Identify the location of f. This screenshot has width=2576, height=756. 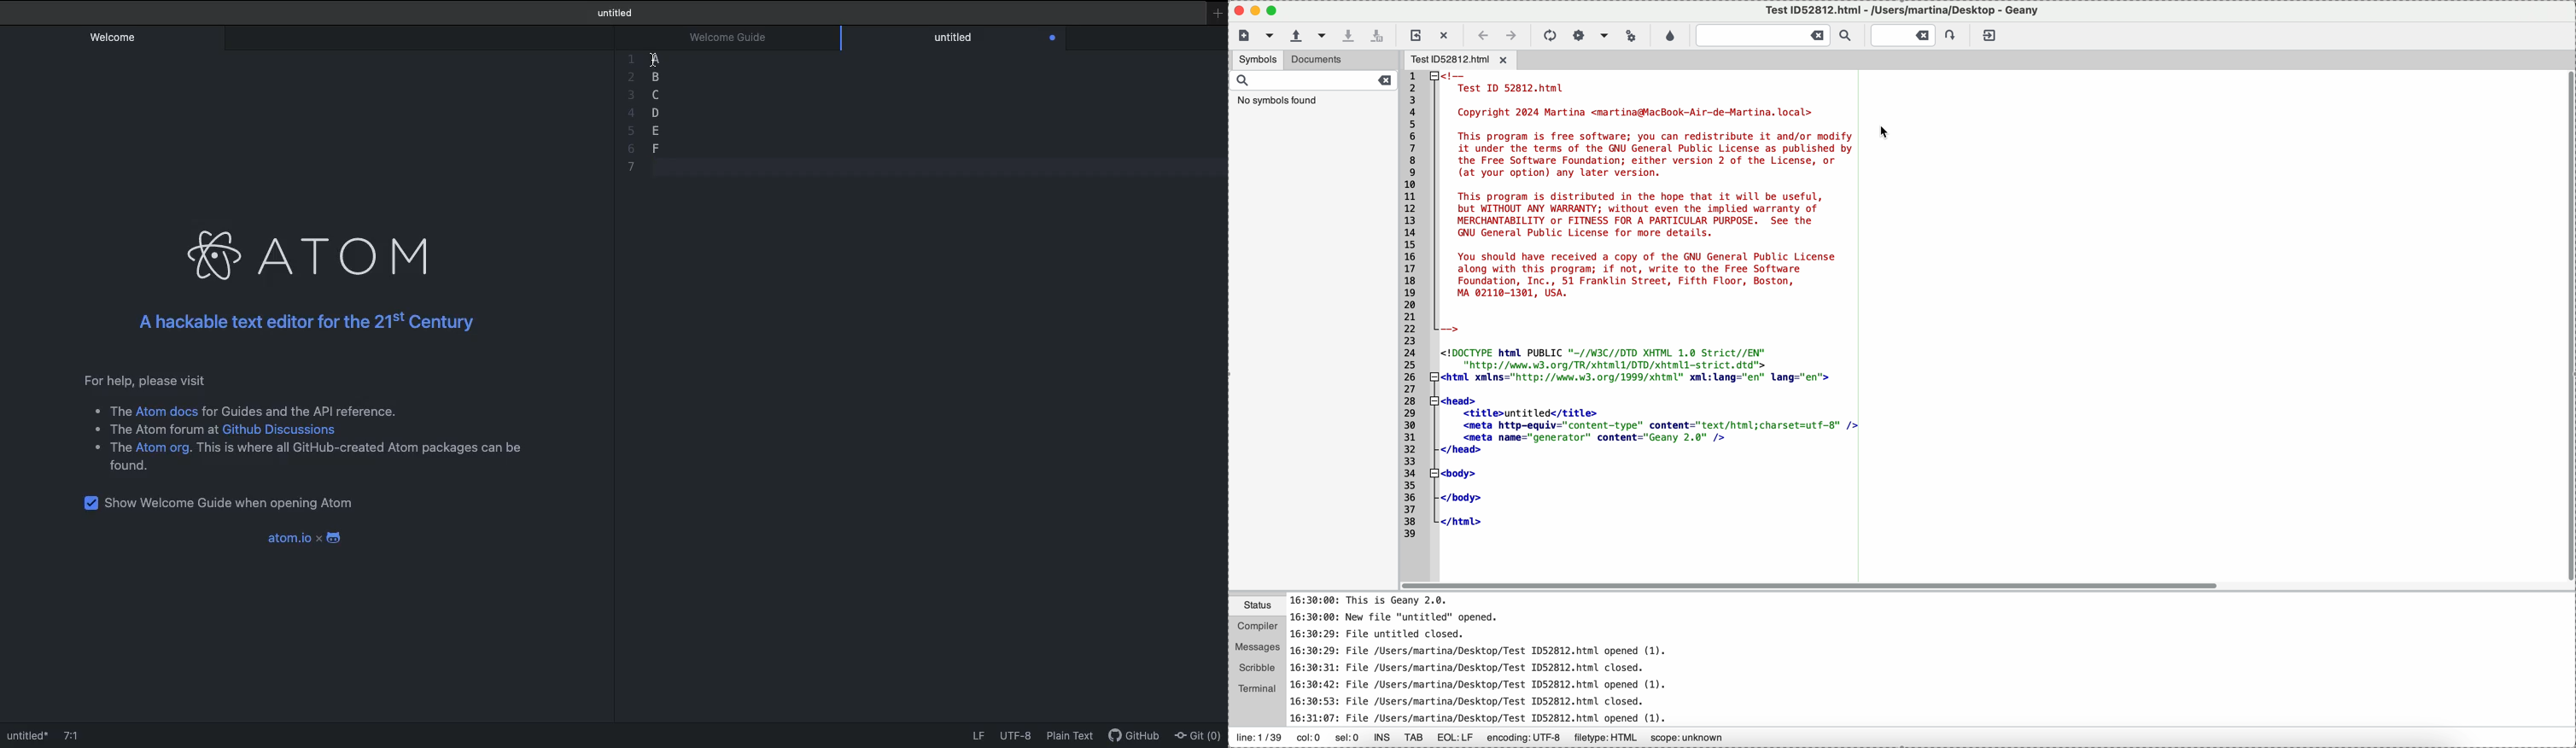
(656, 147).